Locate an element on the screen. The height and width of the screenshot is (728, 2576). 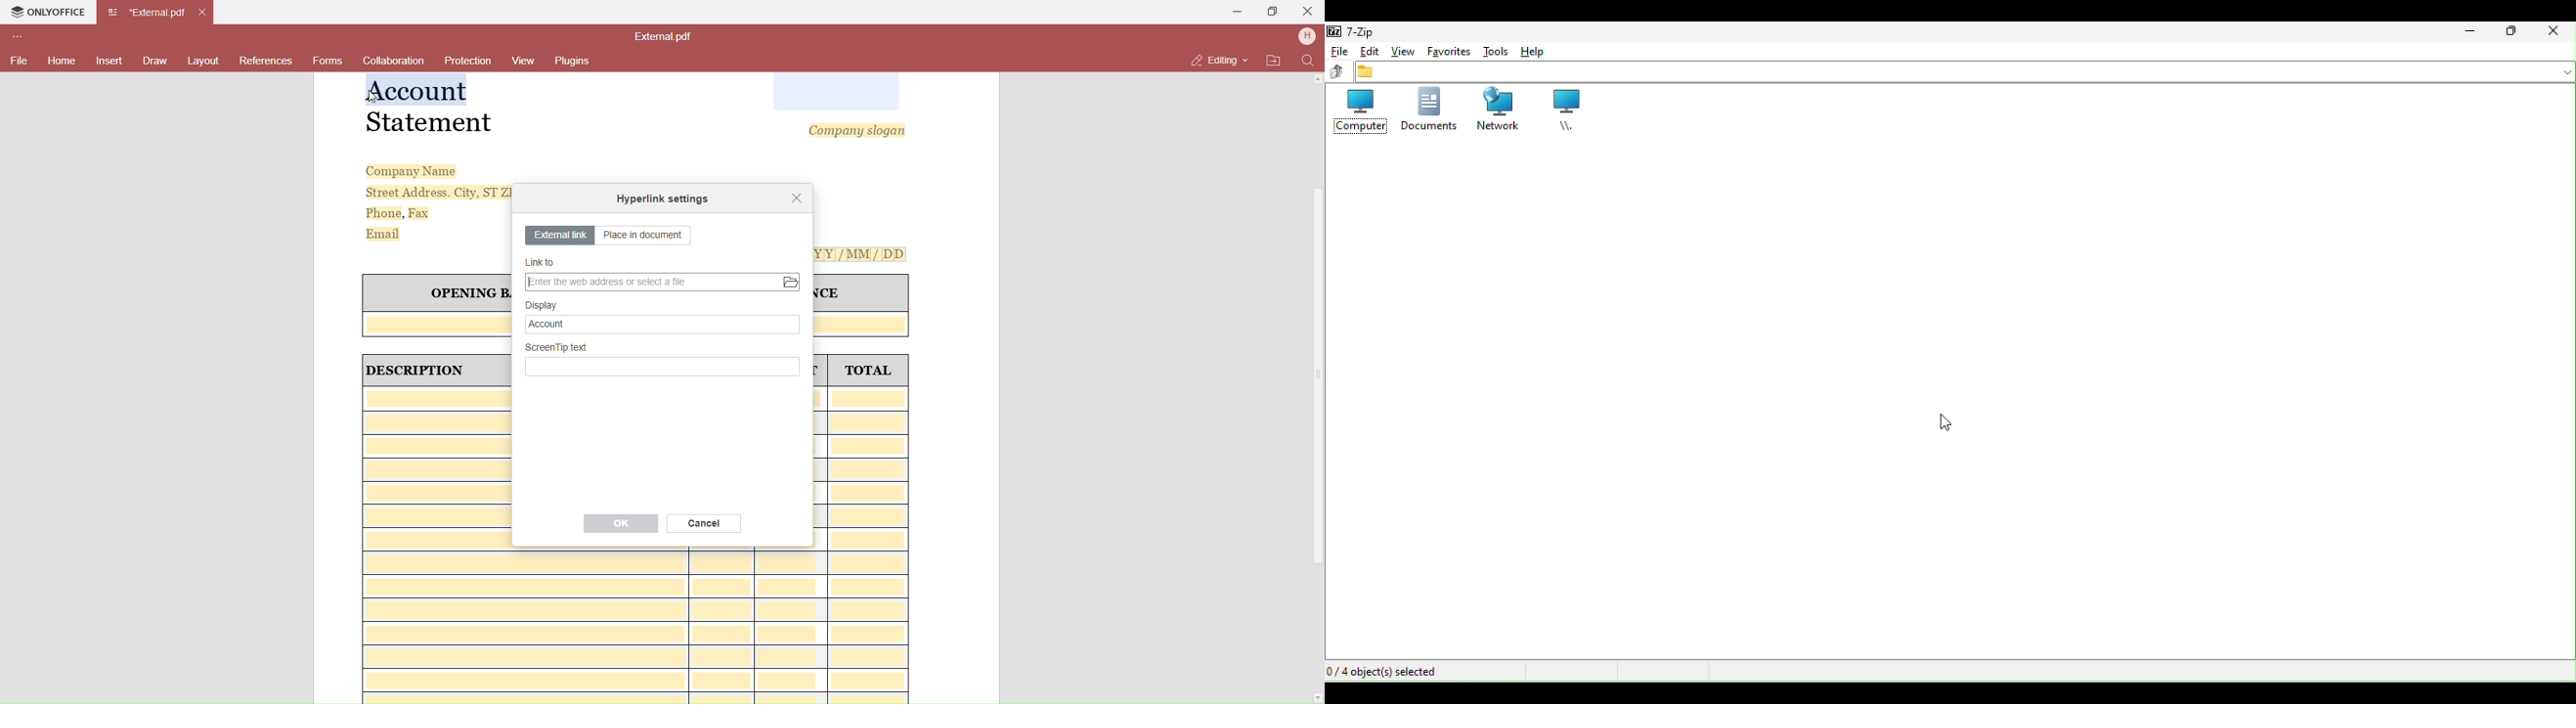
Phone, Fax is located at coordinates (400, 214).